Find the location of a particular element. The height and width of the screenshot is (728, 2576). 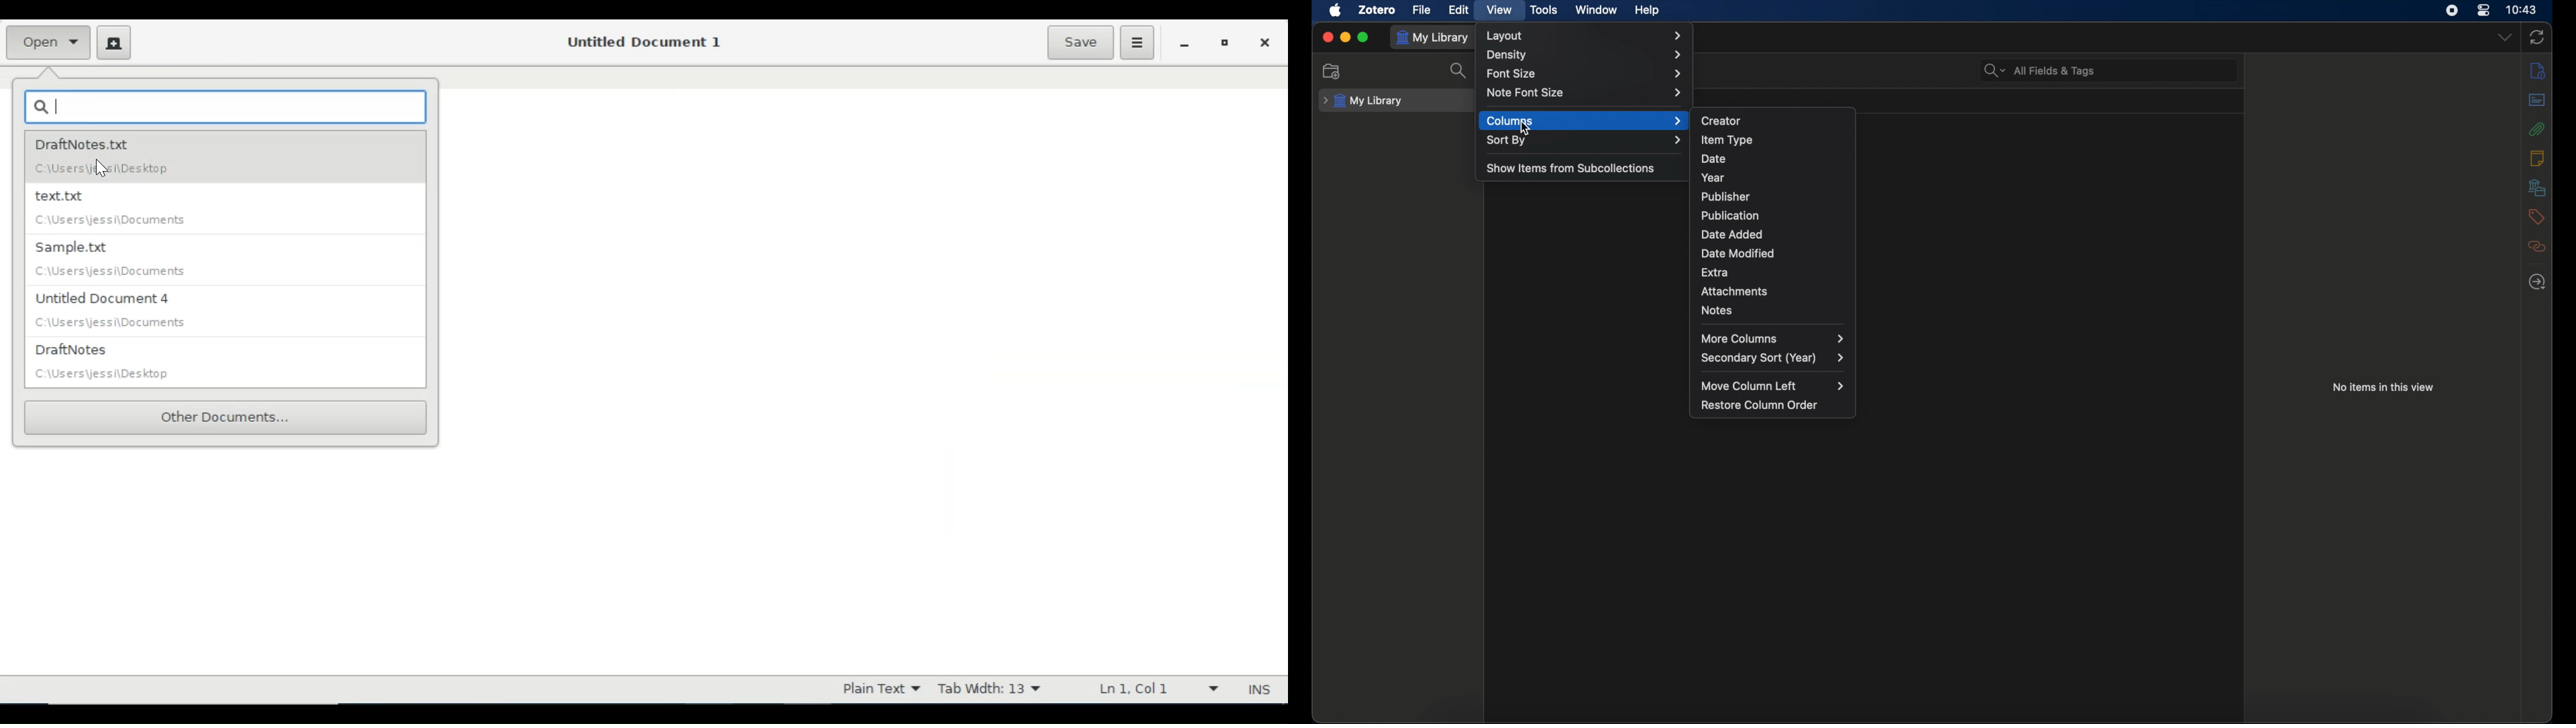

my library is located at coordinates (1433, 38).